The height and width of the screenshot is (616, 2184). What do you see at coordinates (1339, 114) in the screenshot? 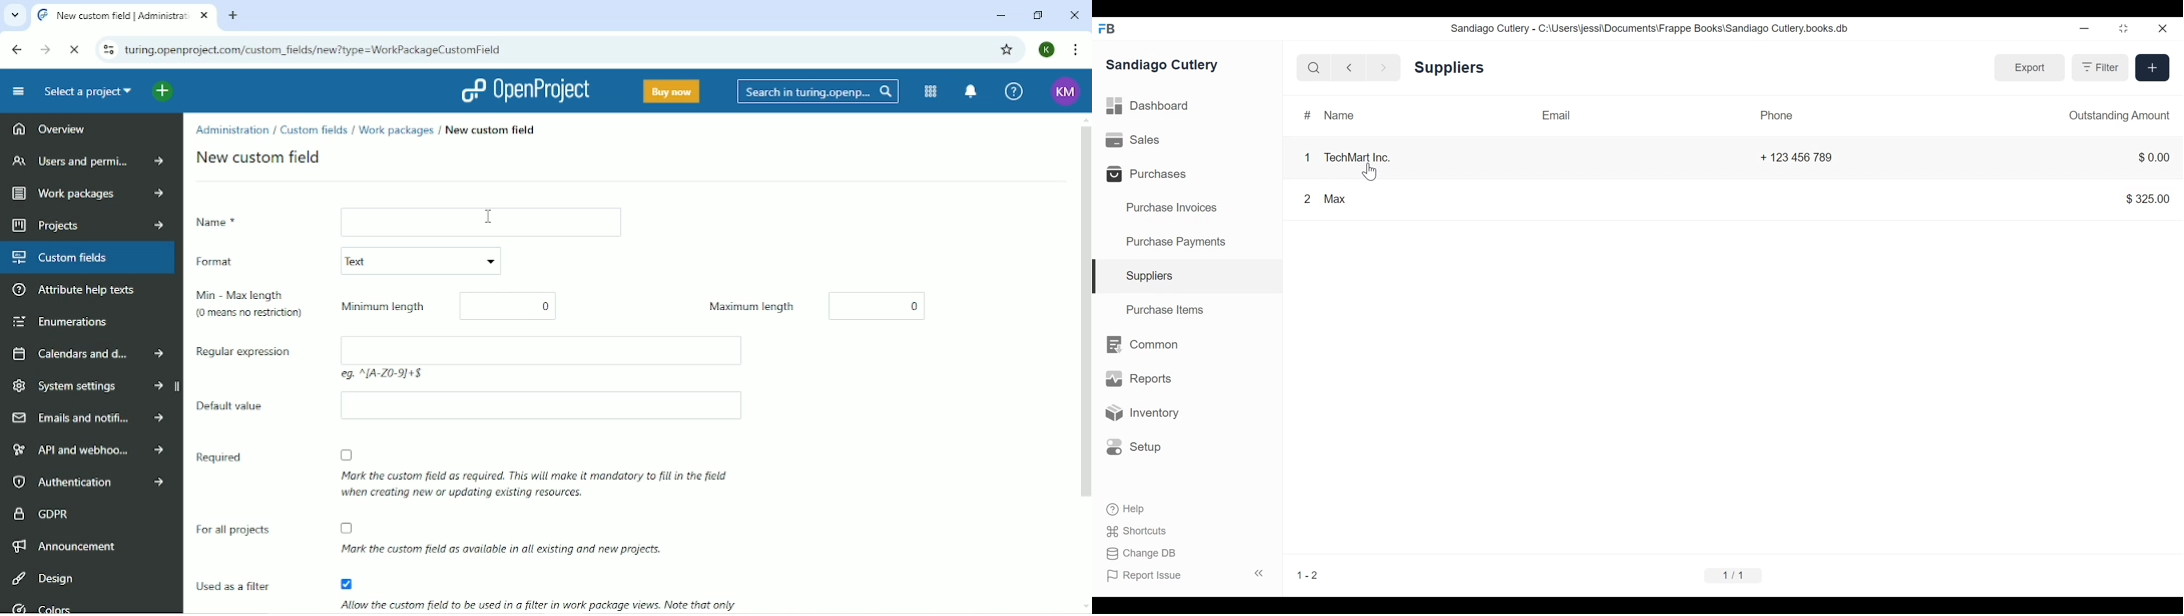
I see `Name` at bounding box center [1339, 114].